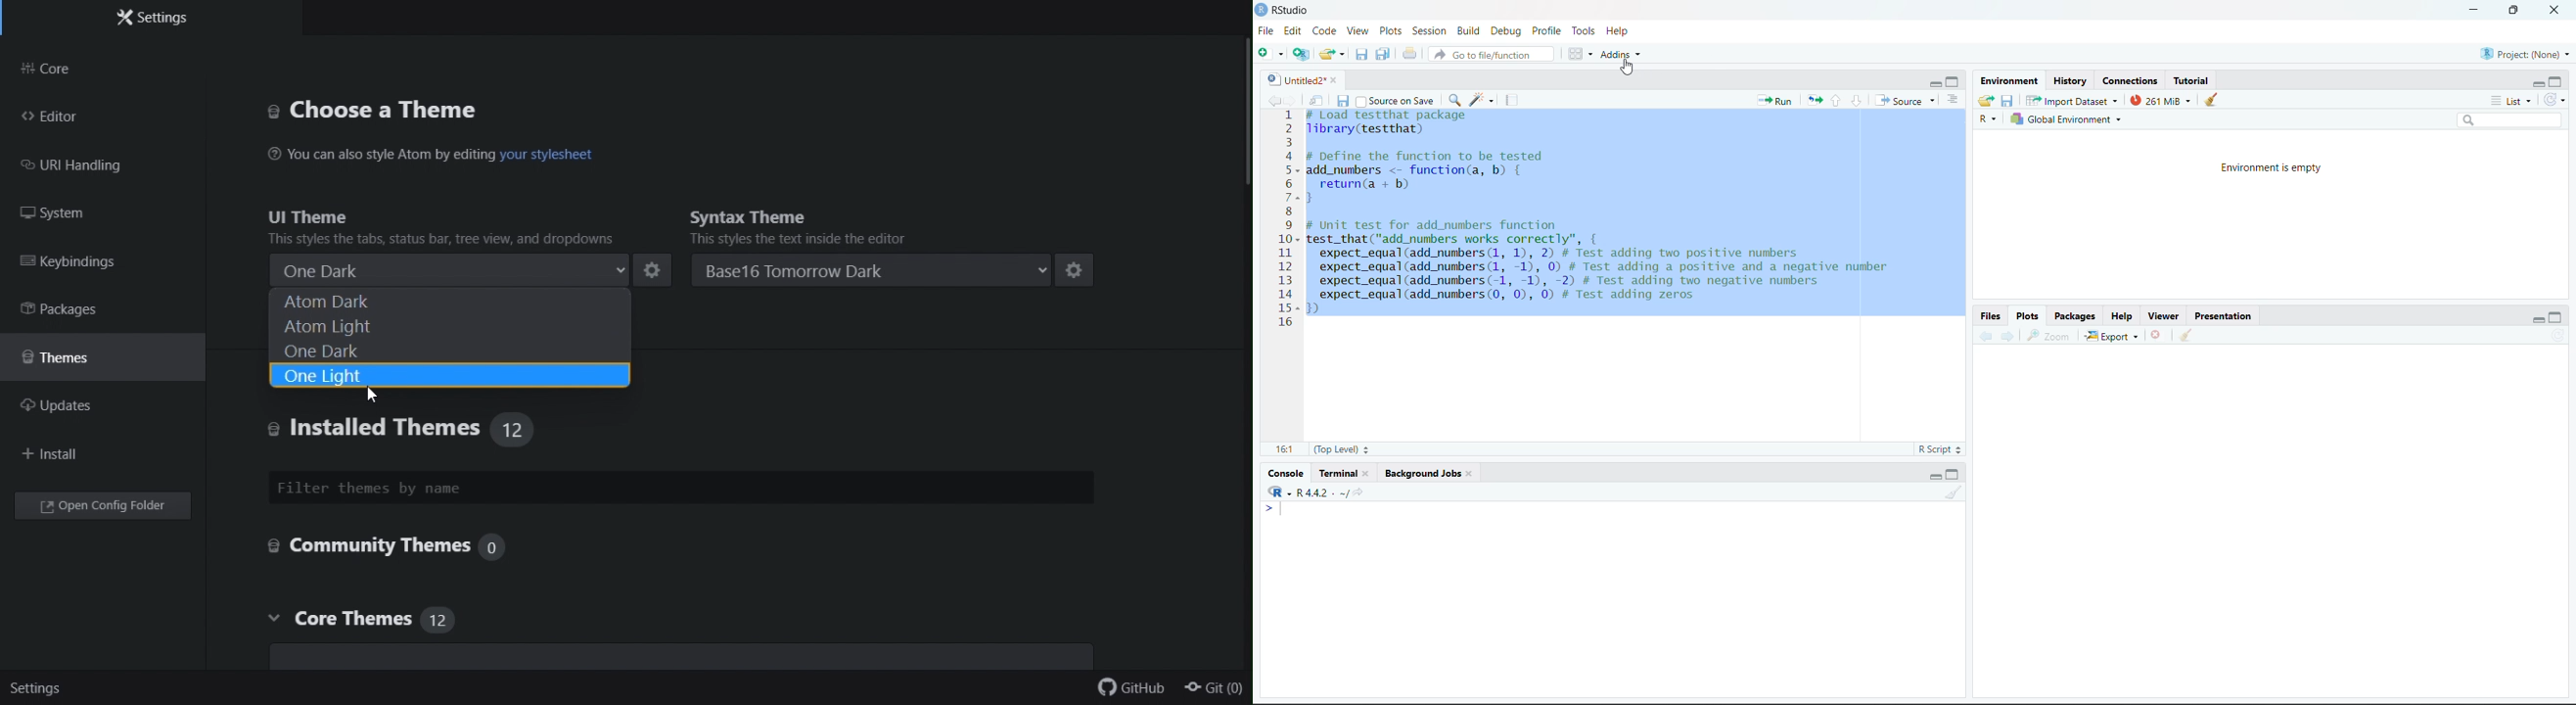 This screenshot has width=2576, height=728. Describe the element at coordinates (1991, 316) in the screenshot. I see `Files` at that location.